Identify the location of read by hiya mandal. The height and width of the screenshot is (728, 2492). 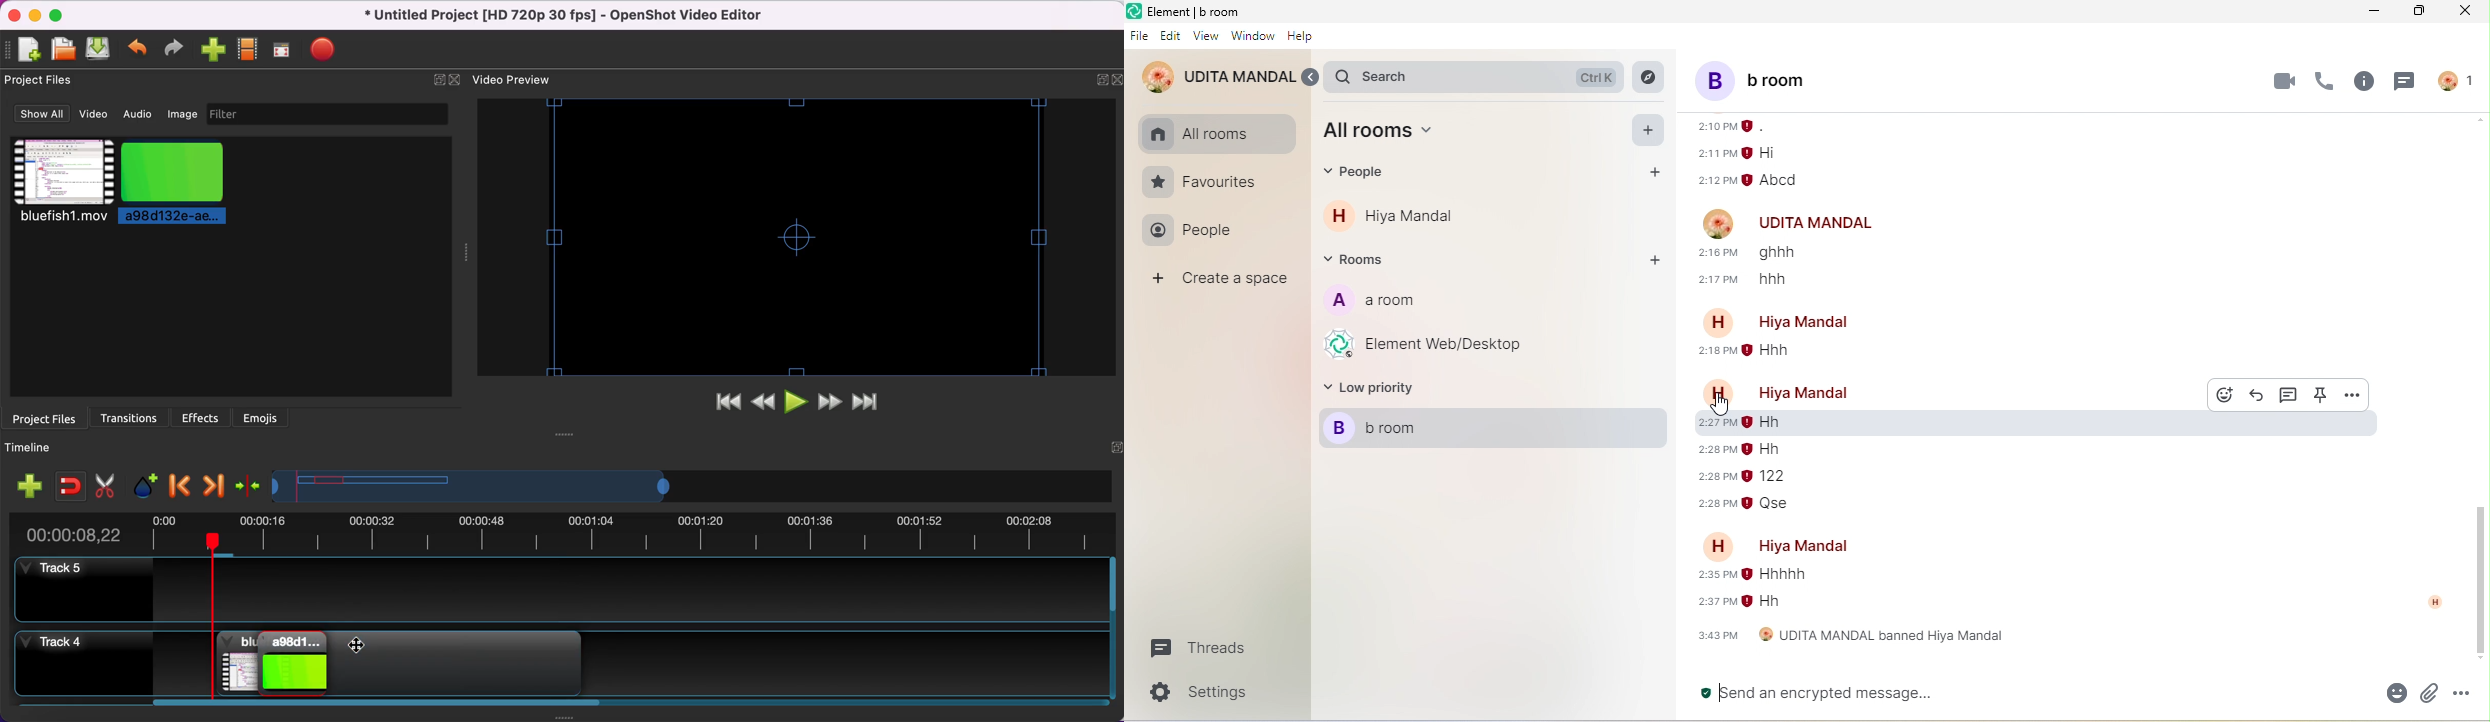
(2436, 603).